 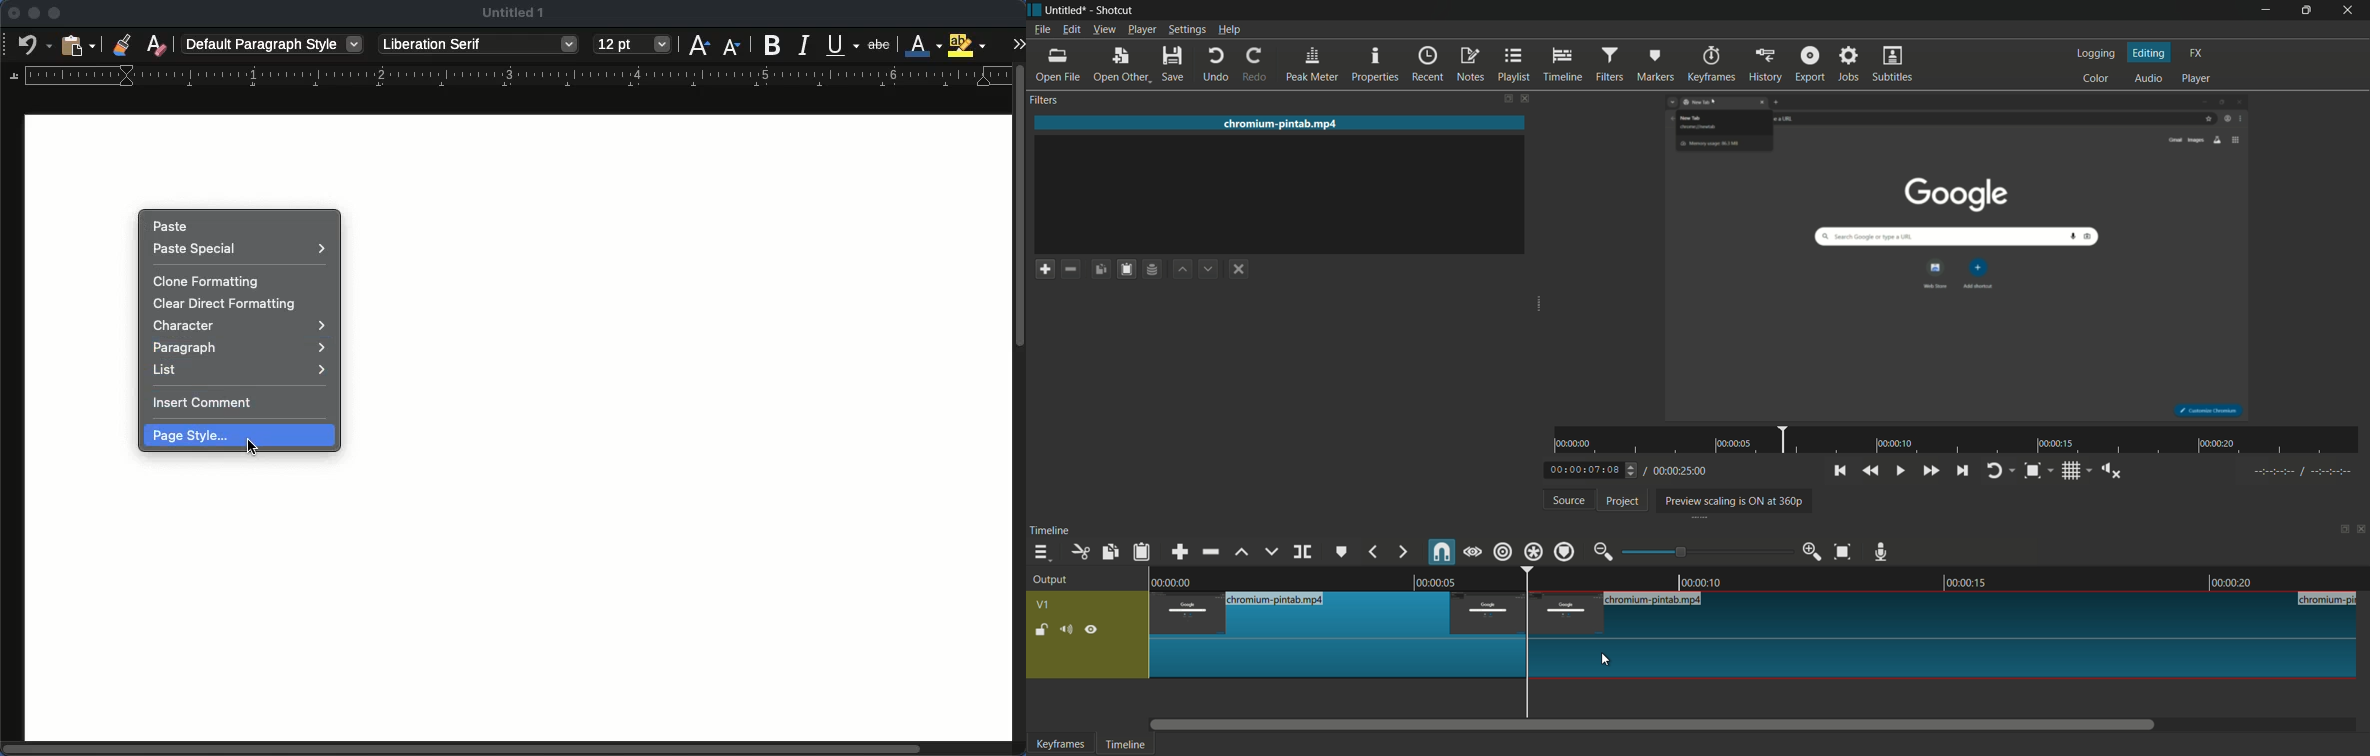 What do you see at coordinates (228, 305) in the screenshot?
I see `clear direct formatting` at bounding box center [228, 305].